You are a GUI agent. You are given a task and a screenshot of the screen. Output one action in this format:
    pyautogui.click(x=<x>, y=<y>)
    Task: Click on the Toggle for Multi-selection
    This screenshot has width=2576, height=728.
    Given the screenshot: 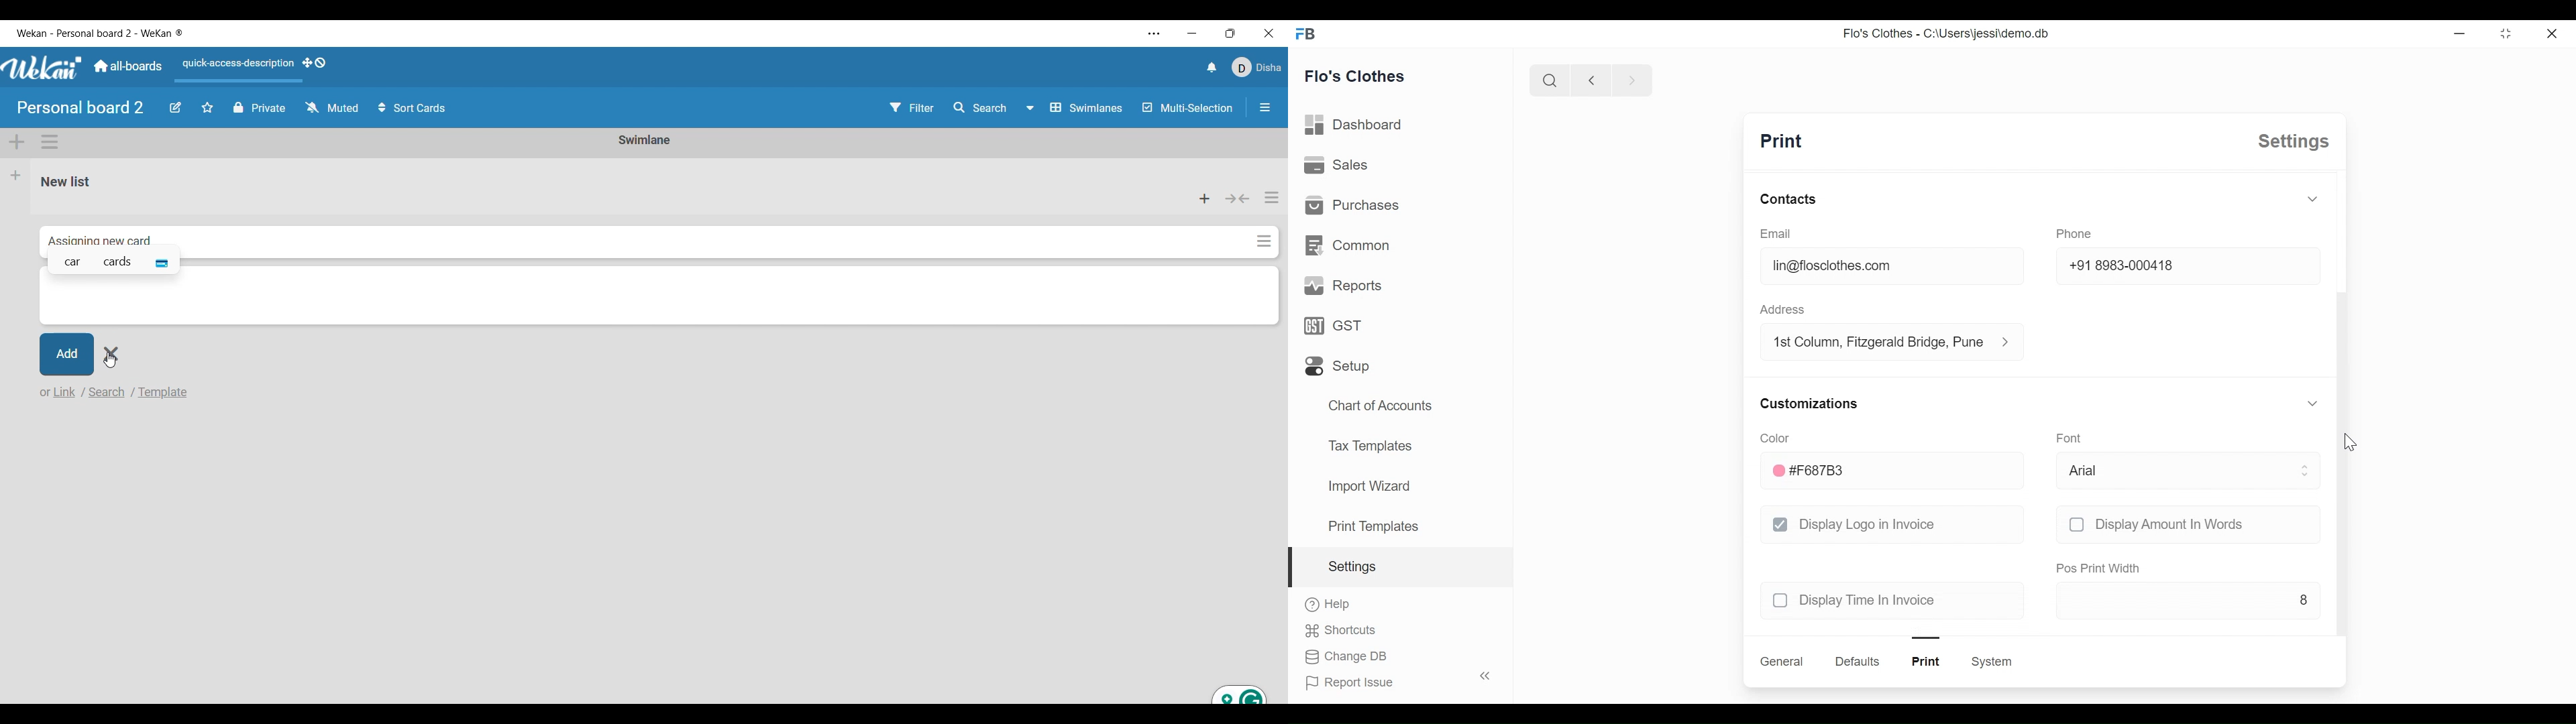 What is the action you would take?
    pyautogui.click(x=1188, y=107)
    